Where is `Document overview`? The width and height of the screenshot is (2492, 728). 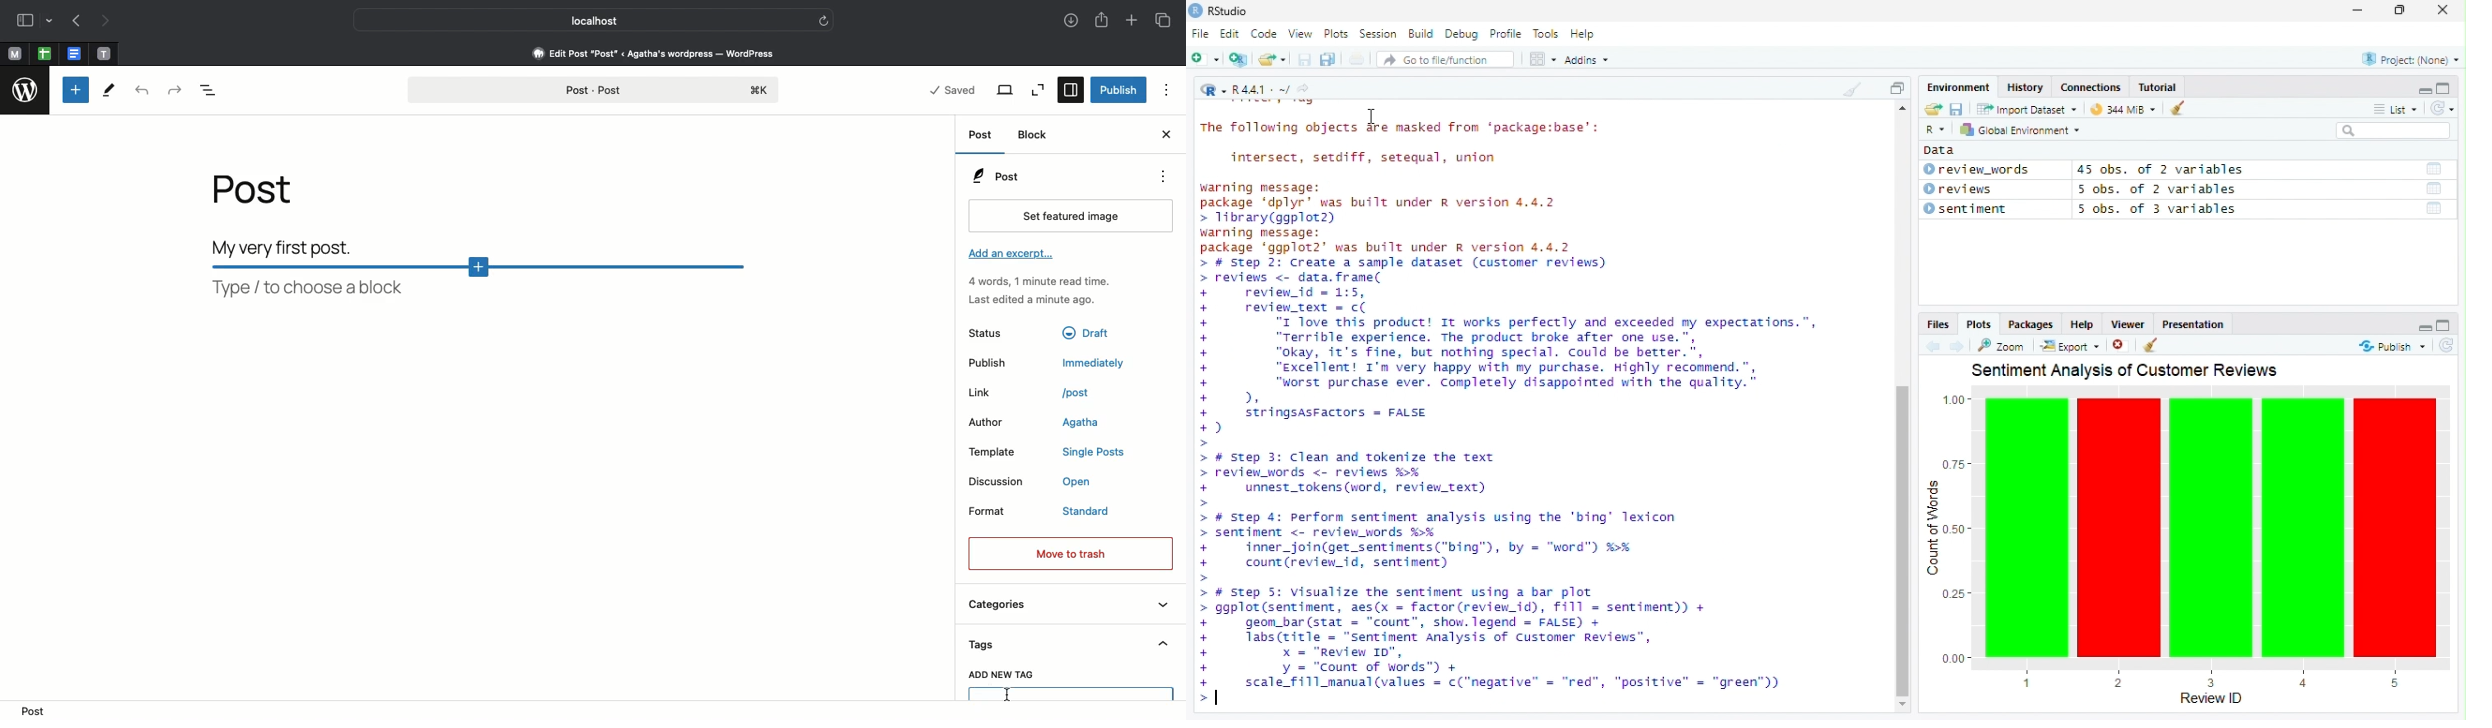
Document overview is located at coordinates (210, 94).